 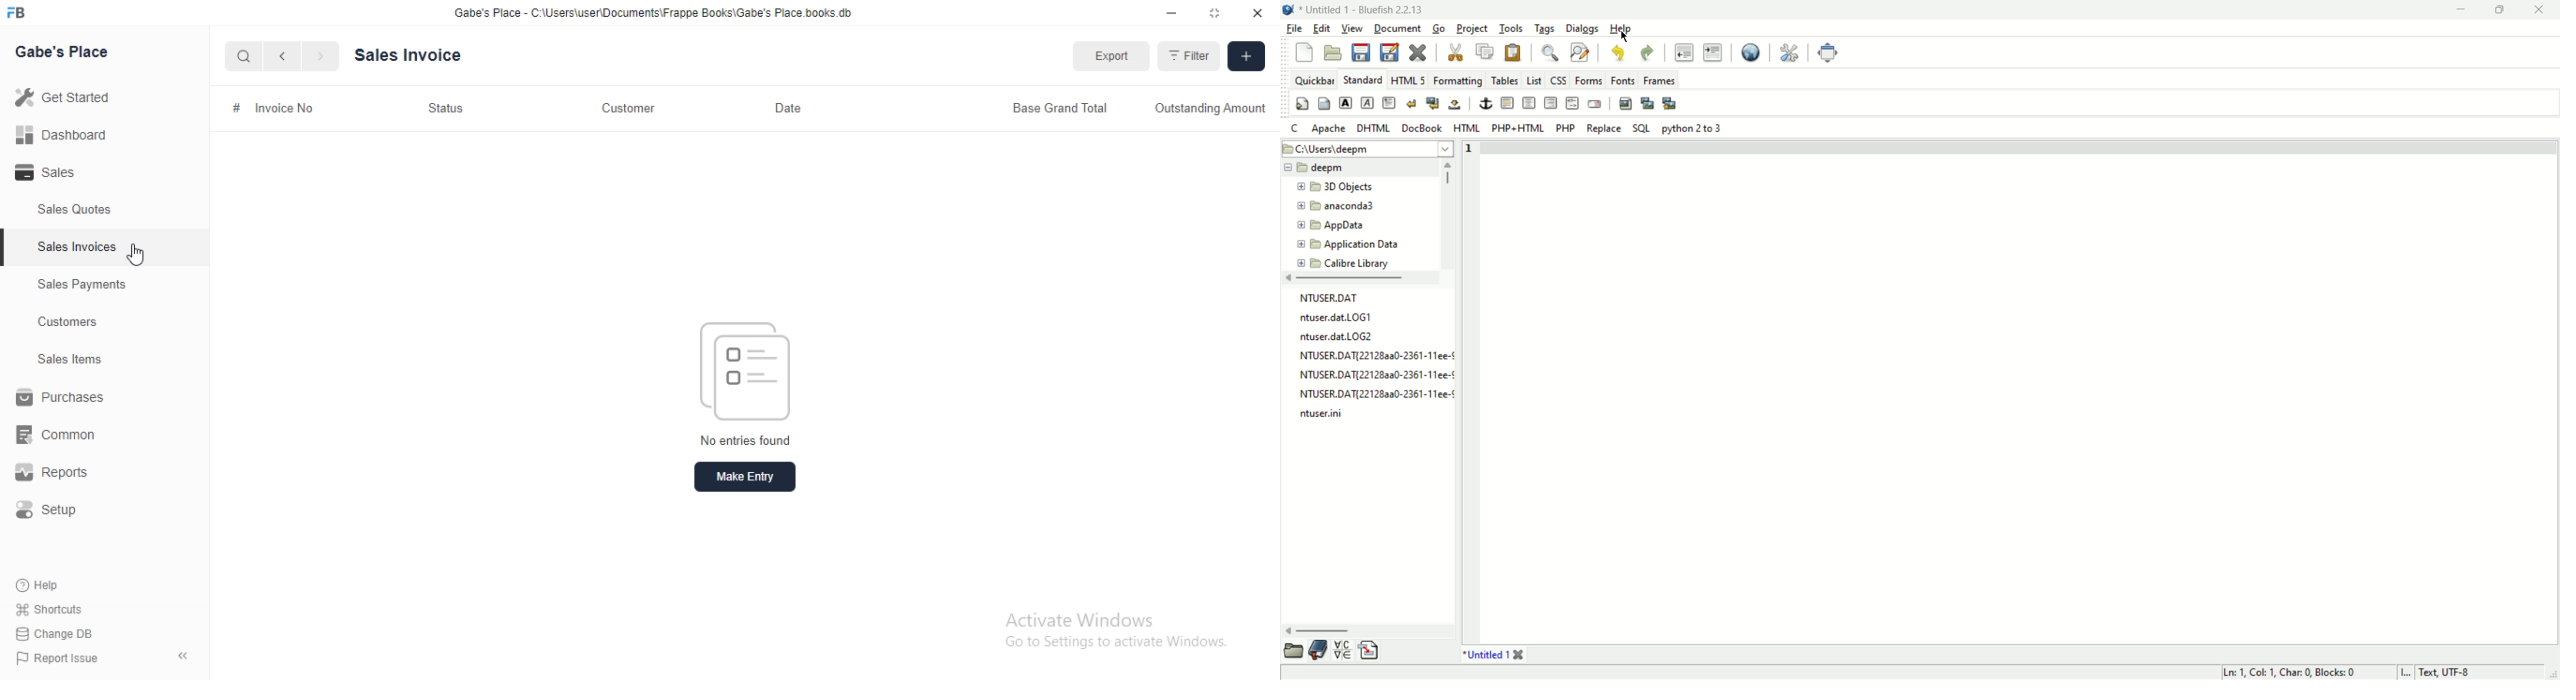 What do you see at coordinates (1624, 80) in the screenshot?
I see `Fonts` at bounding box center [1624, 80].